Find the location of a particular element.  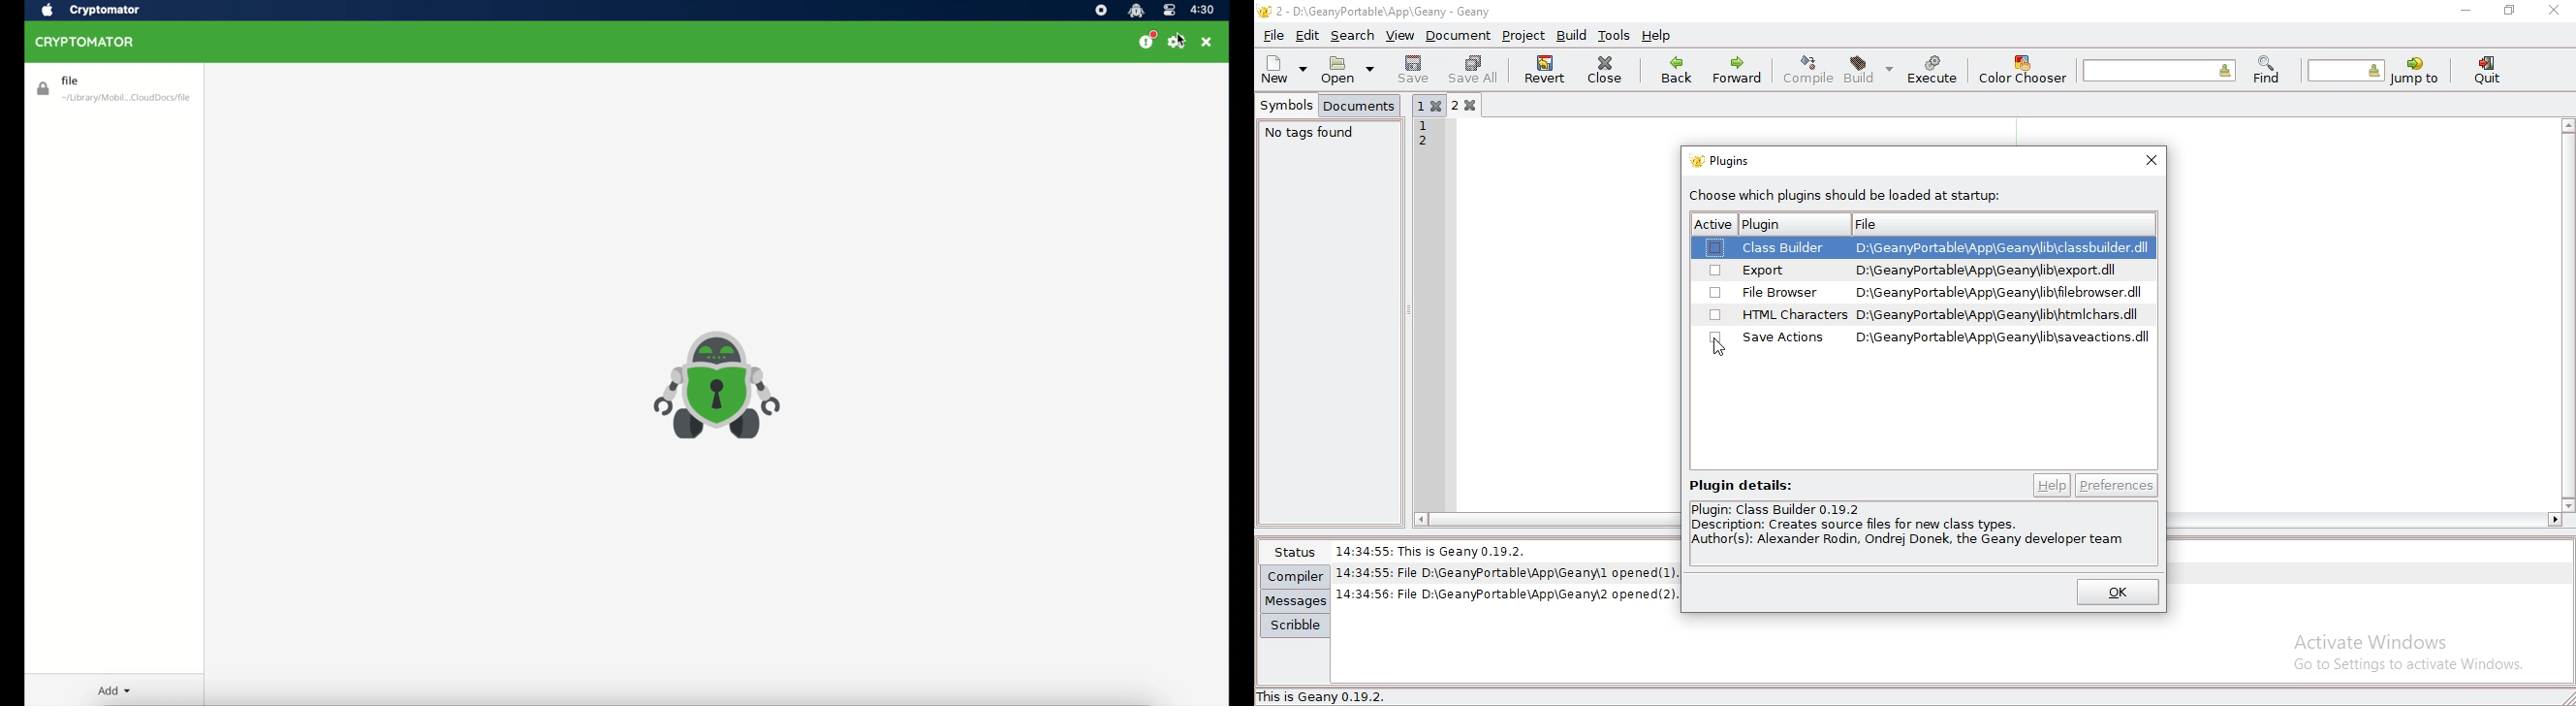

status is located at coordinates (1292, 552).